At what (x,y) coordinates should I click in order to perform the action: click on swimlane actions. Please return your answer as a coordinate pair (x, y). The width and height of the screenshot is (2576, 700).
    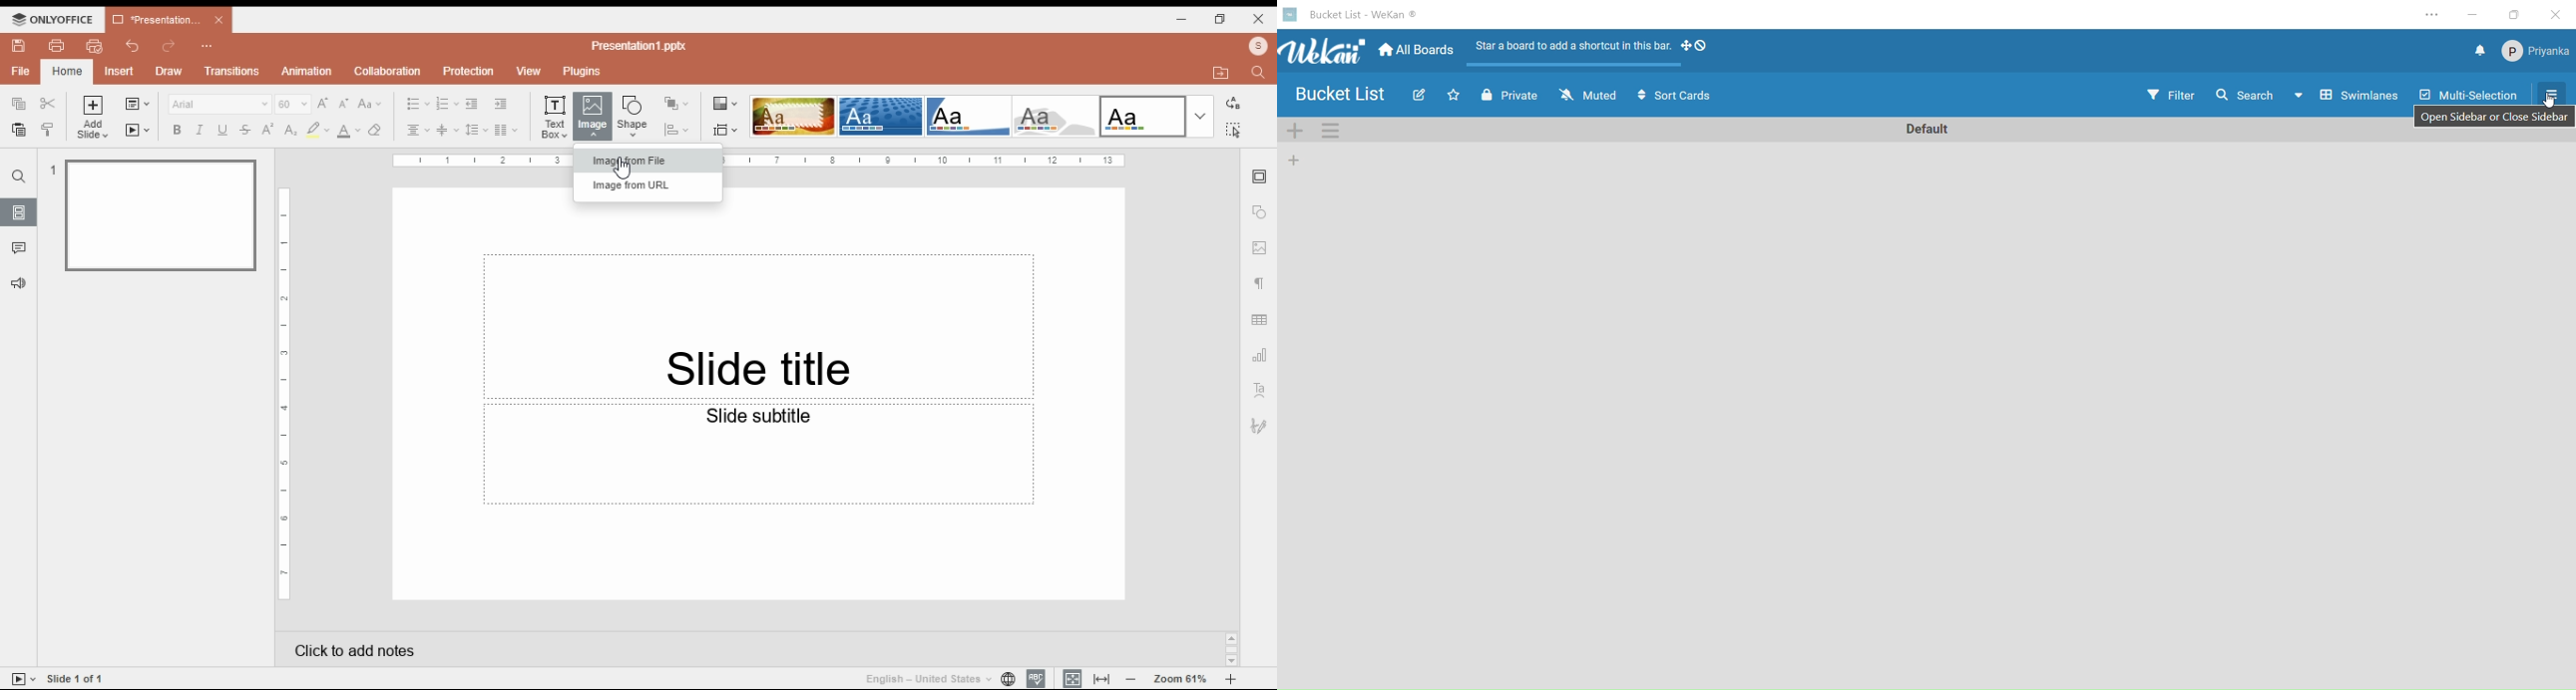
    Looking at the image, I should click on (1330, 131).